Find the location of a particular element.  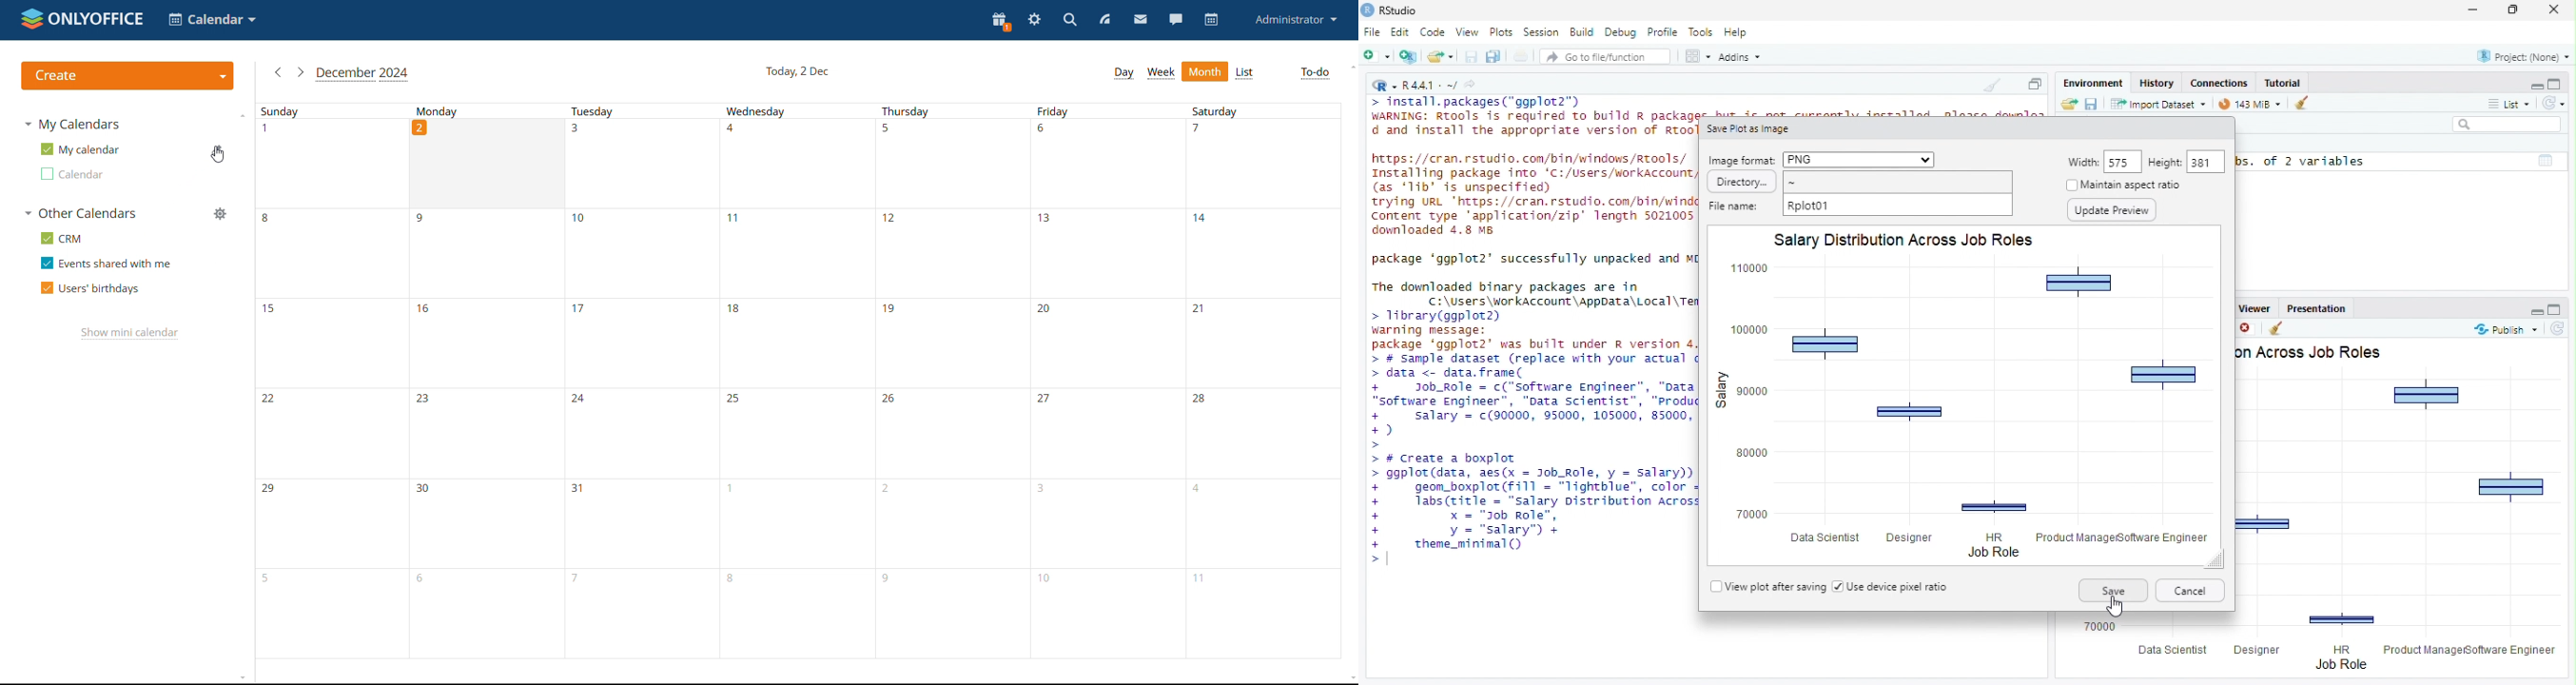

Minimize is located at coordinates (2471, 10).